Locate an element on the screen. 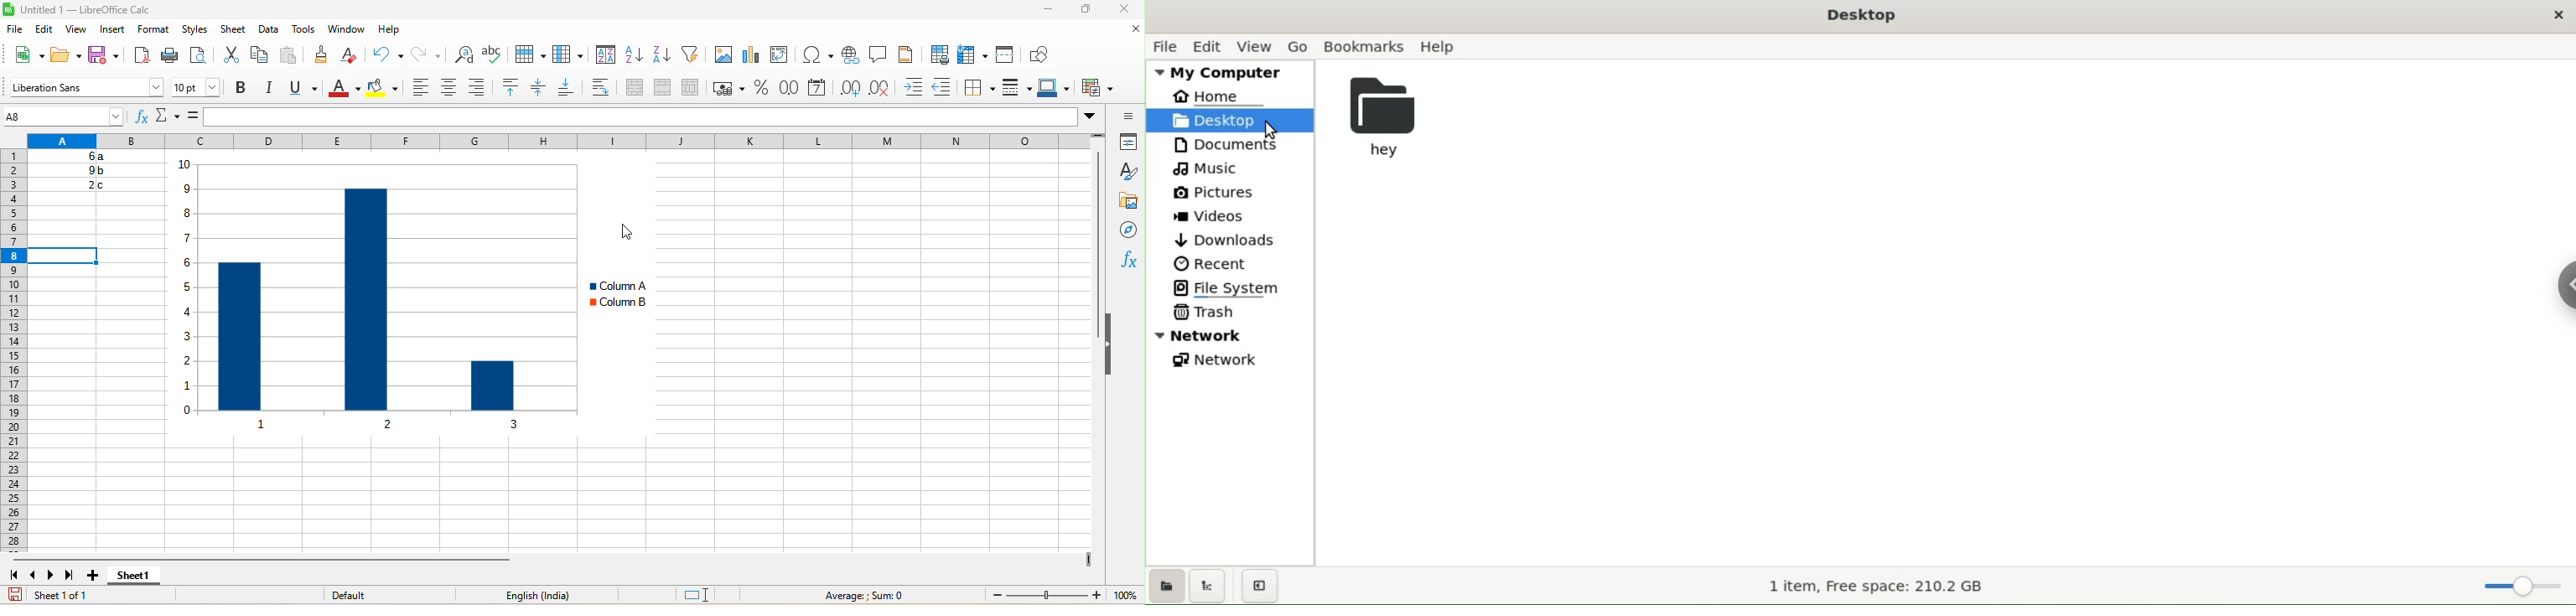 This screenshot has height=616, width=2576. align bottom is located at coordinates (568, 90).